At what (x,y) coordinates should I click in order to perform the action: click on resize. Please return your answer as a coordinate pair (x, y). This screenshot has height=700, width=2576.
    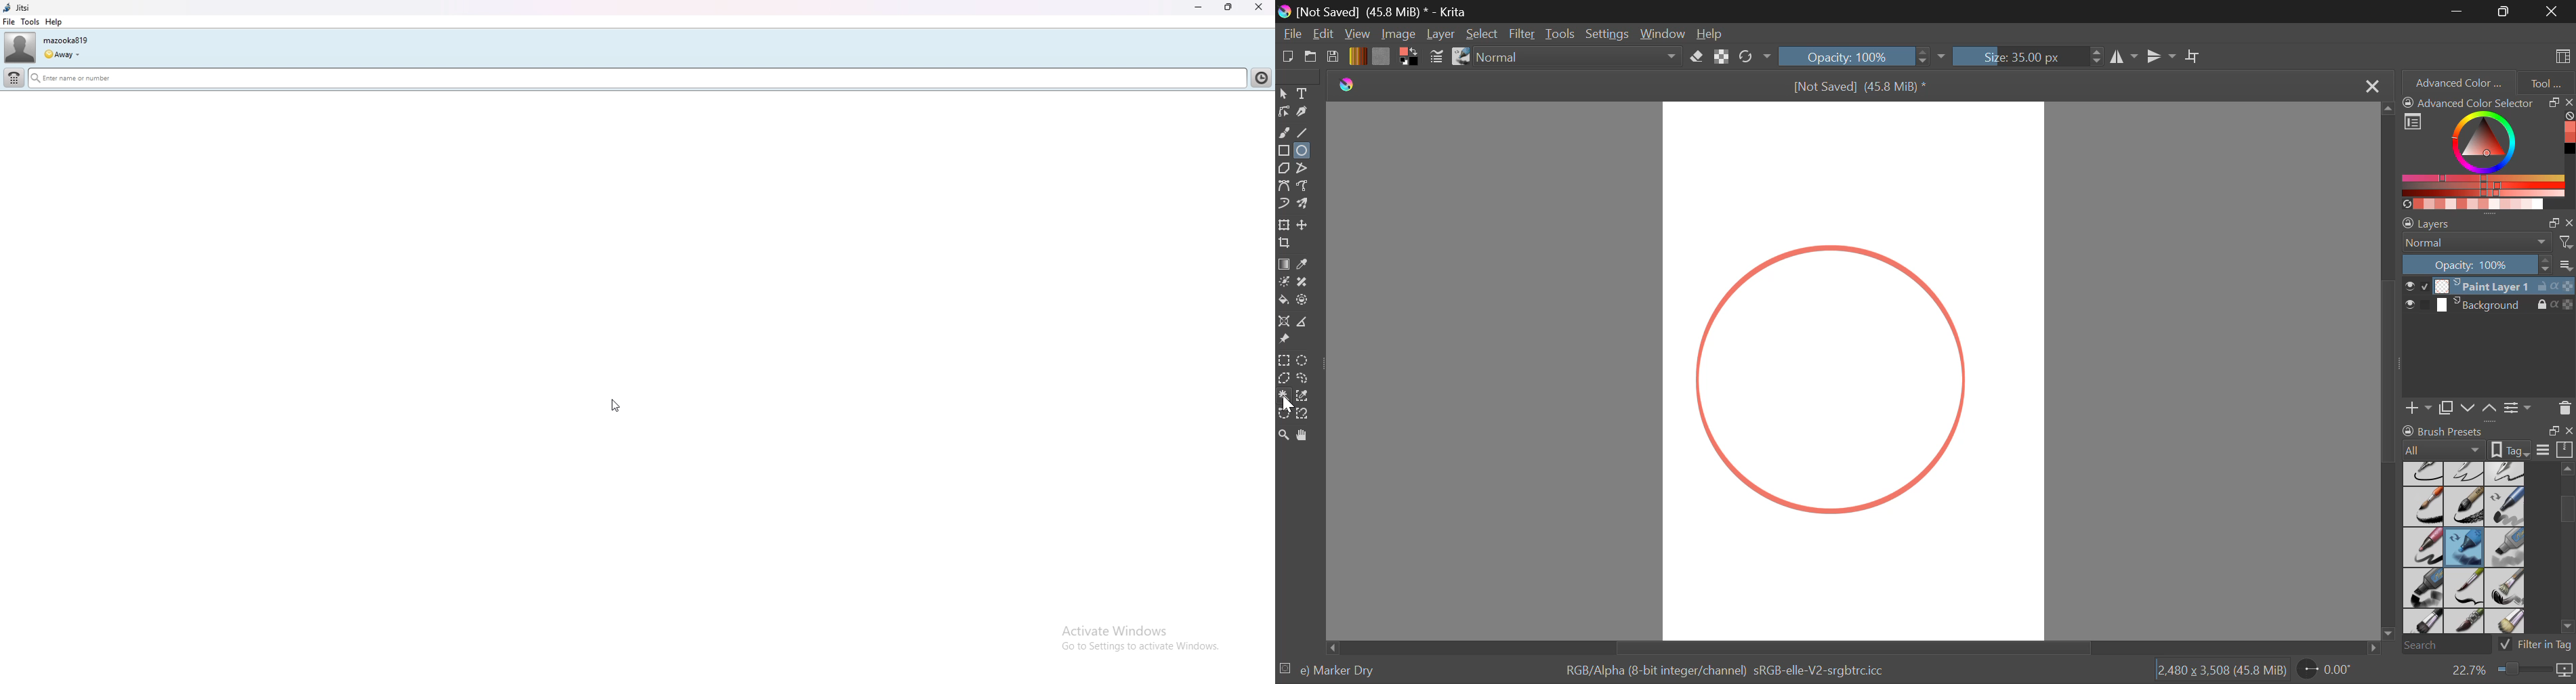
    Looking at the image, I should click on (1230, 7).